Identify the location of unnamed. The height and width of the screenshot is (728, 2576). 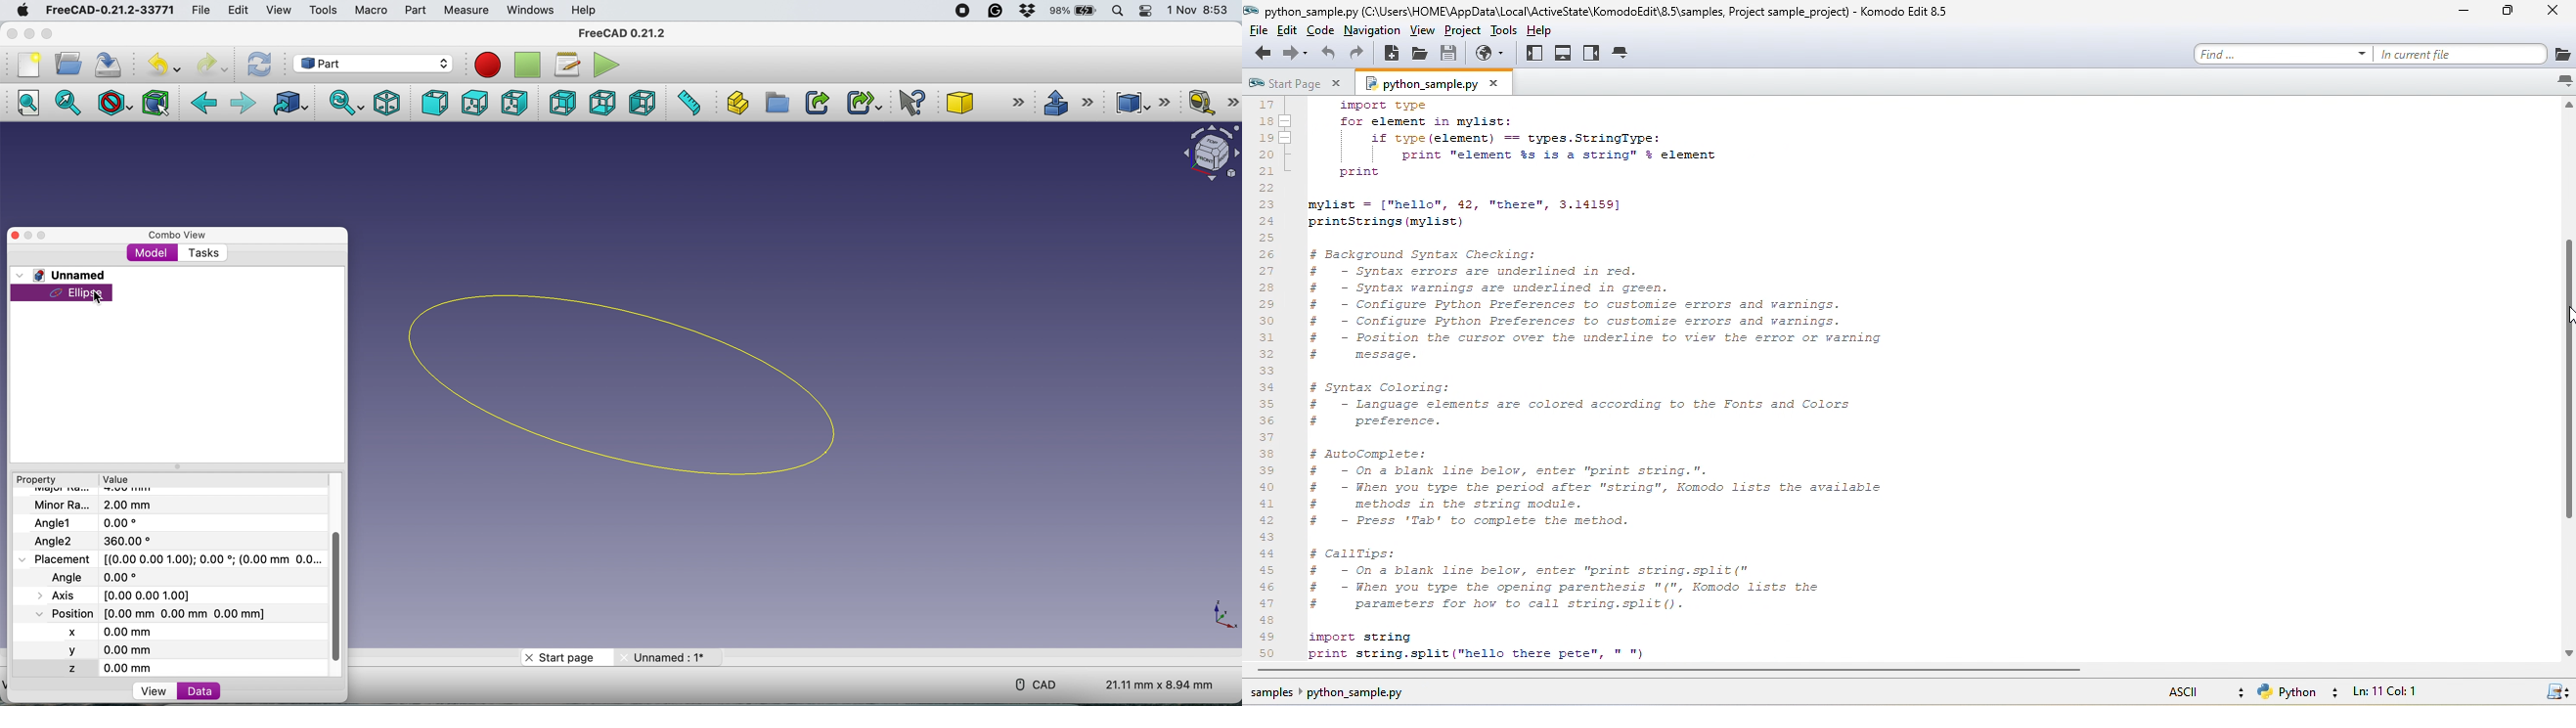
(66, 275).